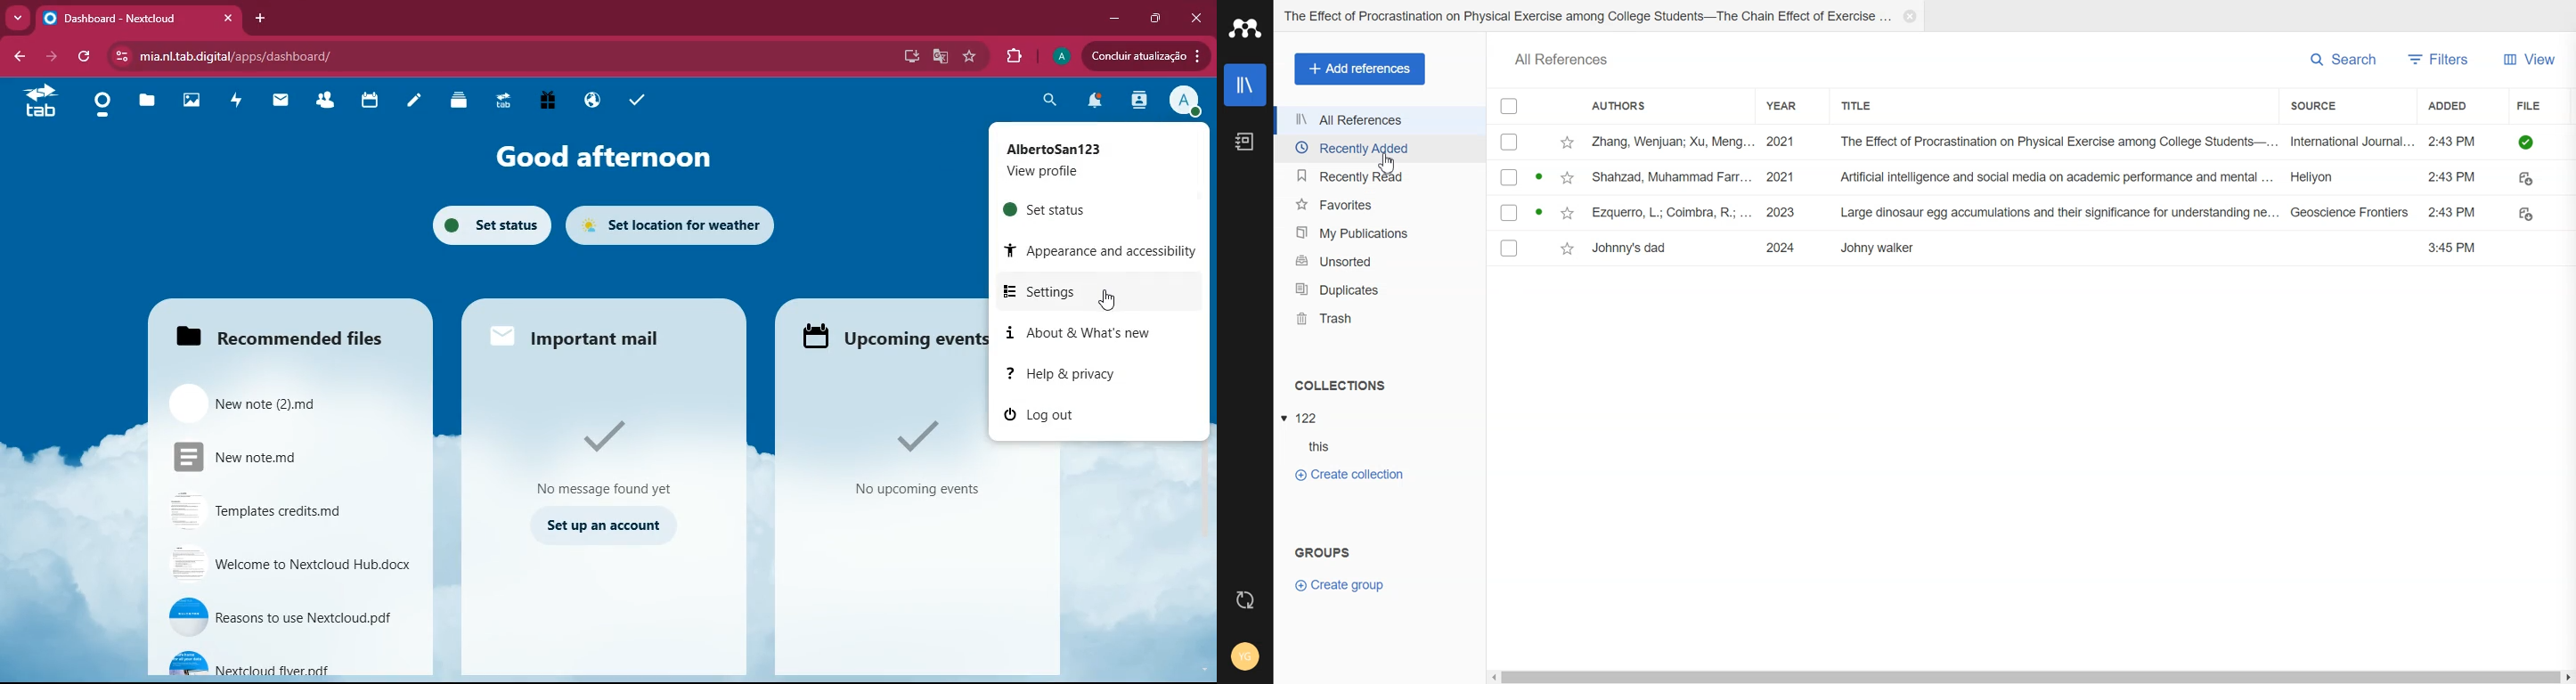 Image resolution: width=2576 pixels, height=700 pixels. I want to click on close, so click(1197, 15).